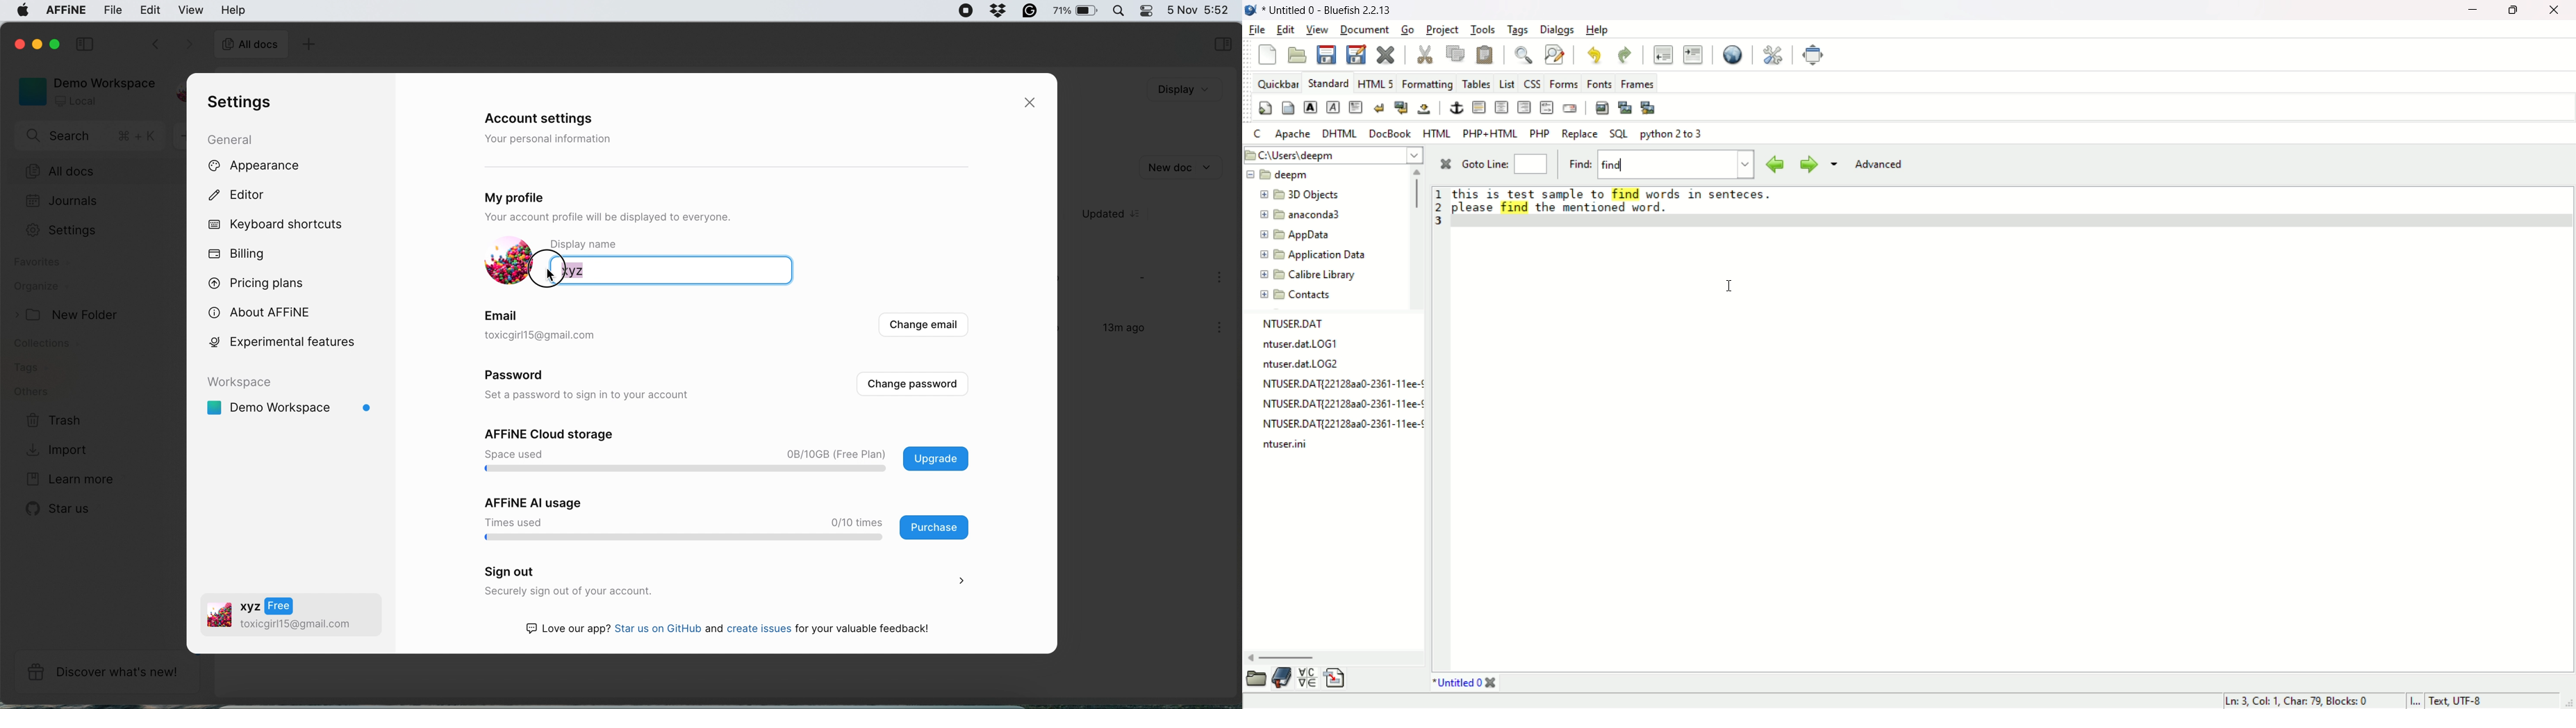 This screenshot has width=2576, height=728. Describe the element at coordinates (1530, 83) in the screenshot. I see `CSS` at that location.